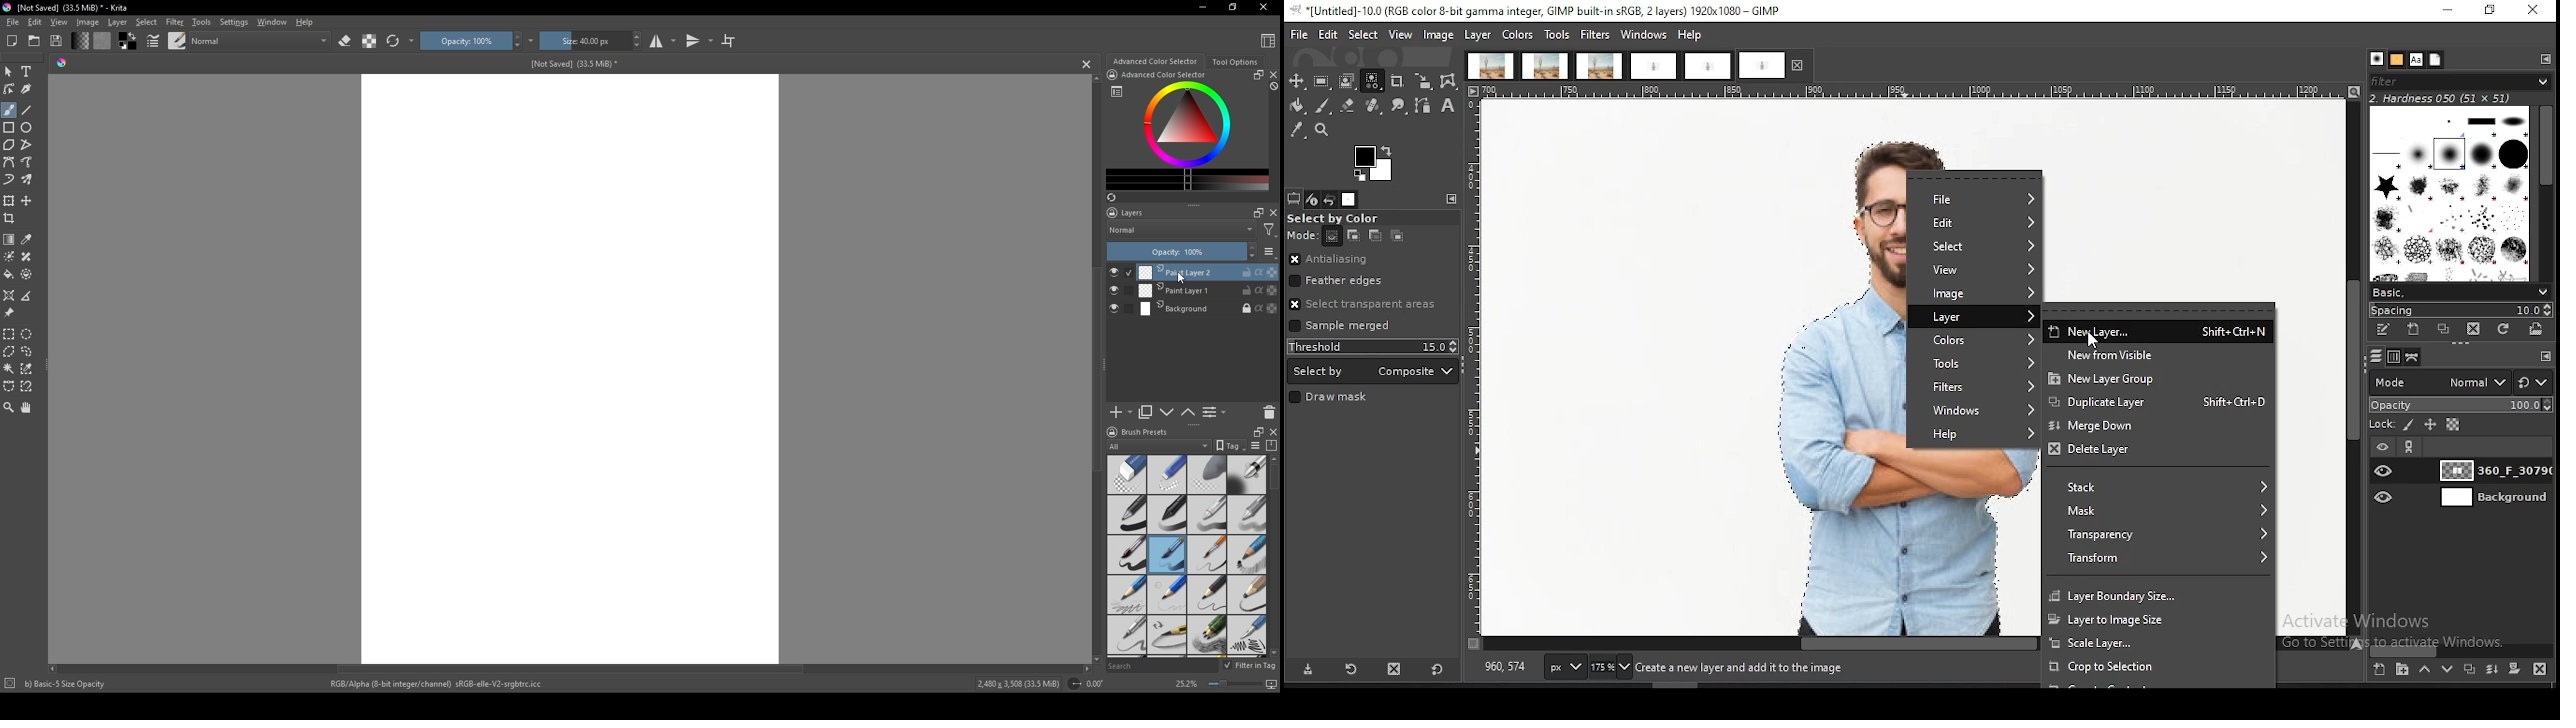 Image resolution: width=2576 pixels, height=728 pixels. I want to click on shade, so click(61, 62).